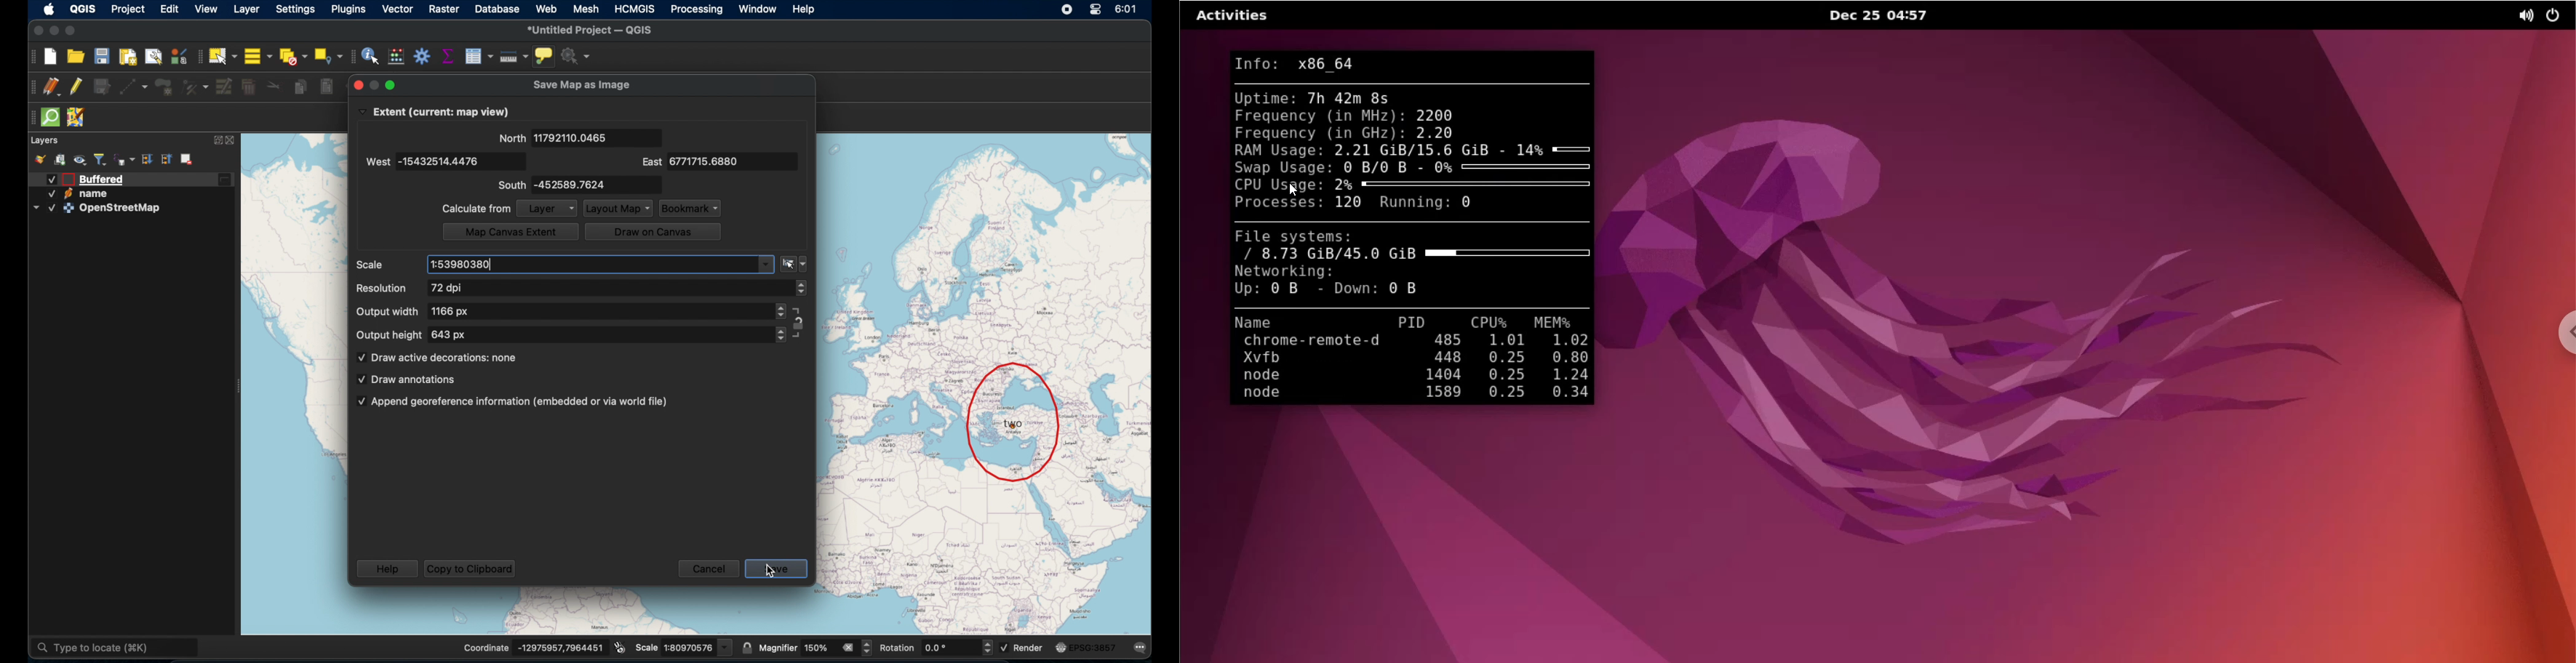 This screenshot has width=2576, height=672. Describe the element at coordinates (135, 86) in the screenshot. I see `digitize with segment` at that location.